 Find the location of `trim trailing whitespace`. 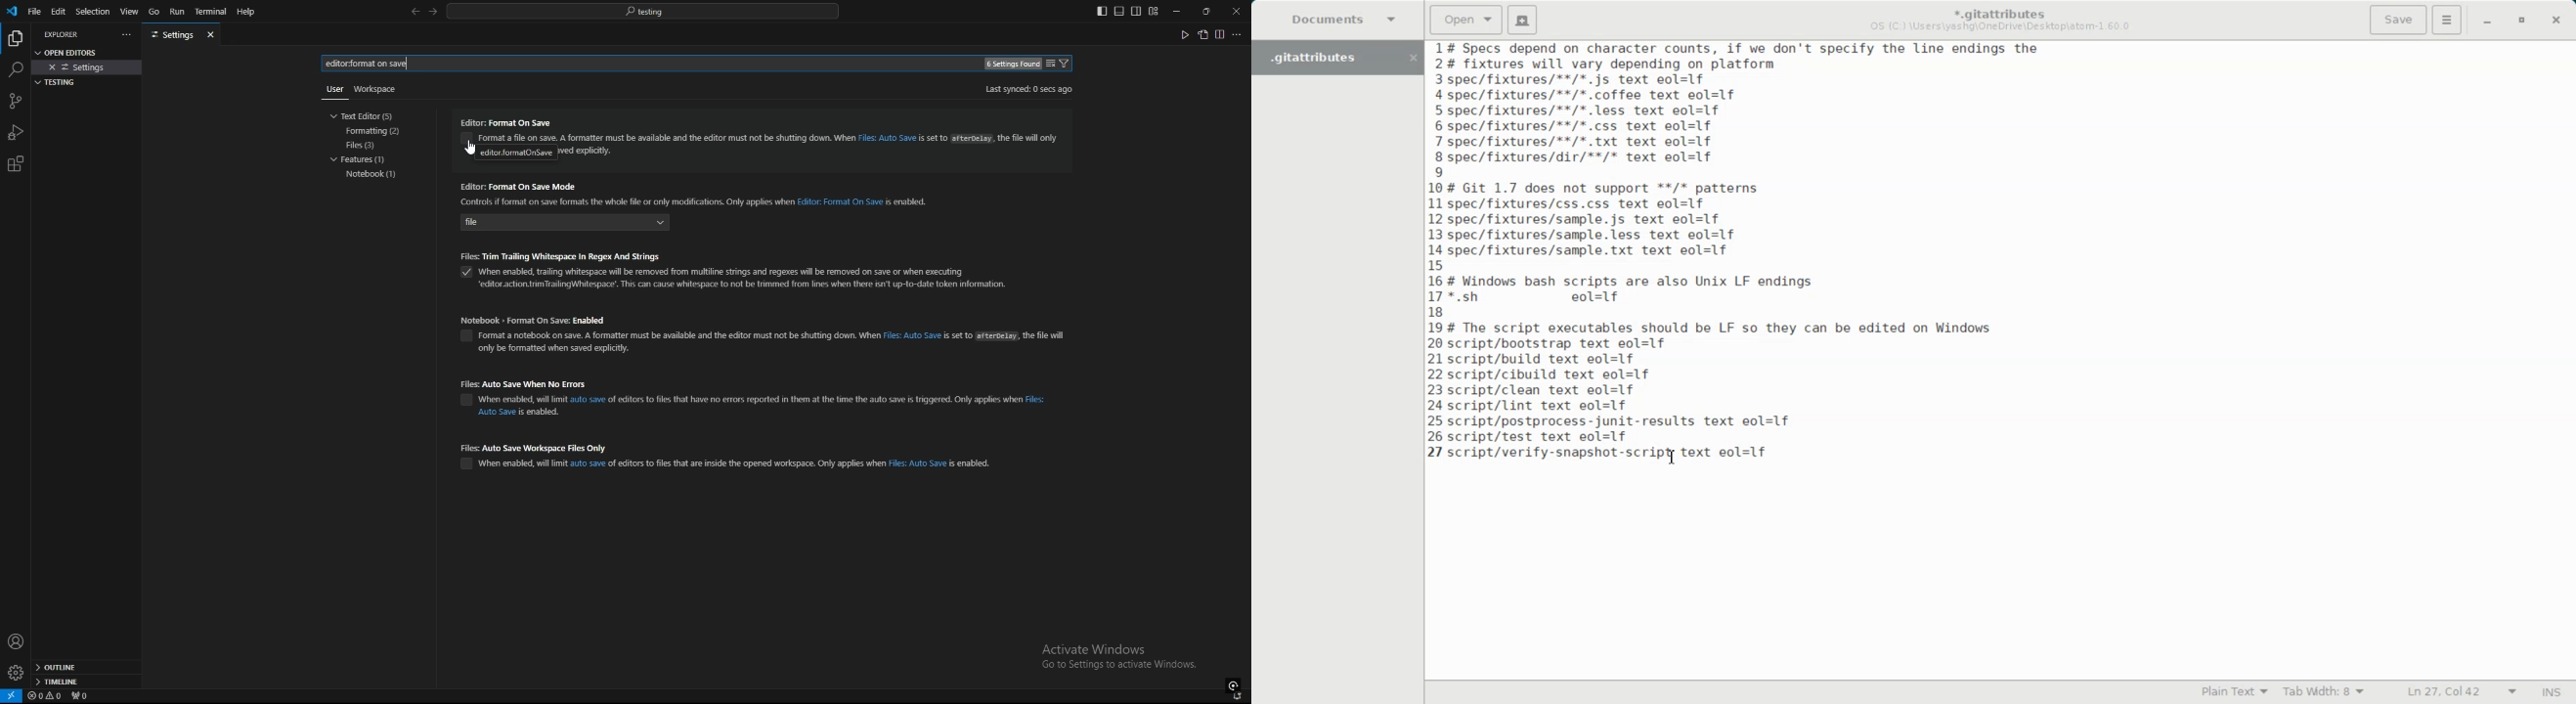

trim trailing whitespace is located at coordinates (741, 273).